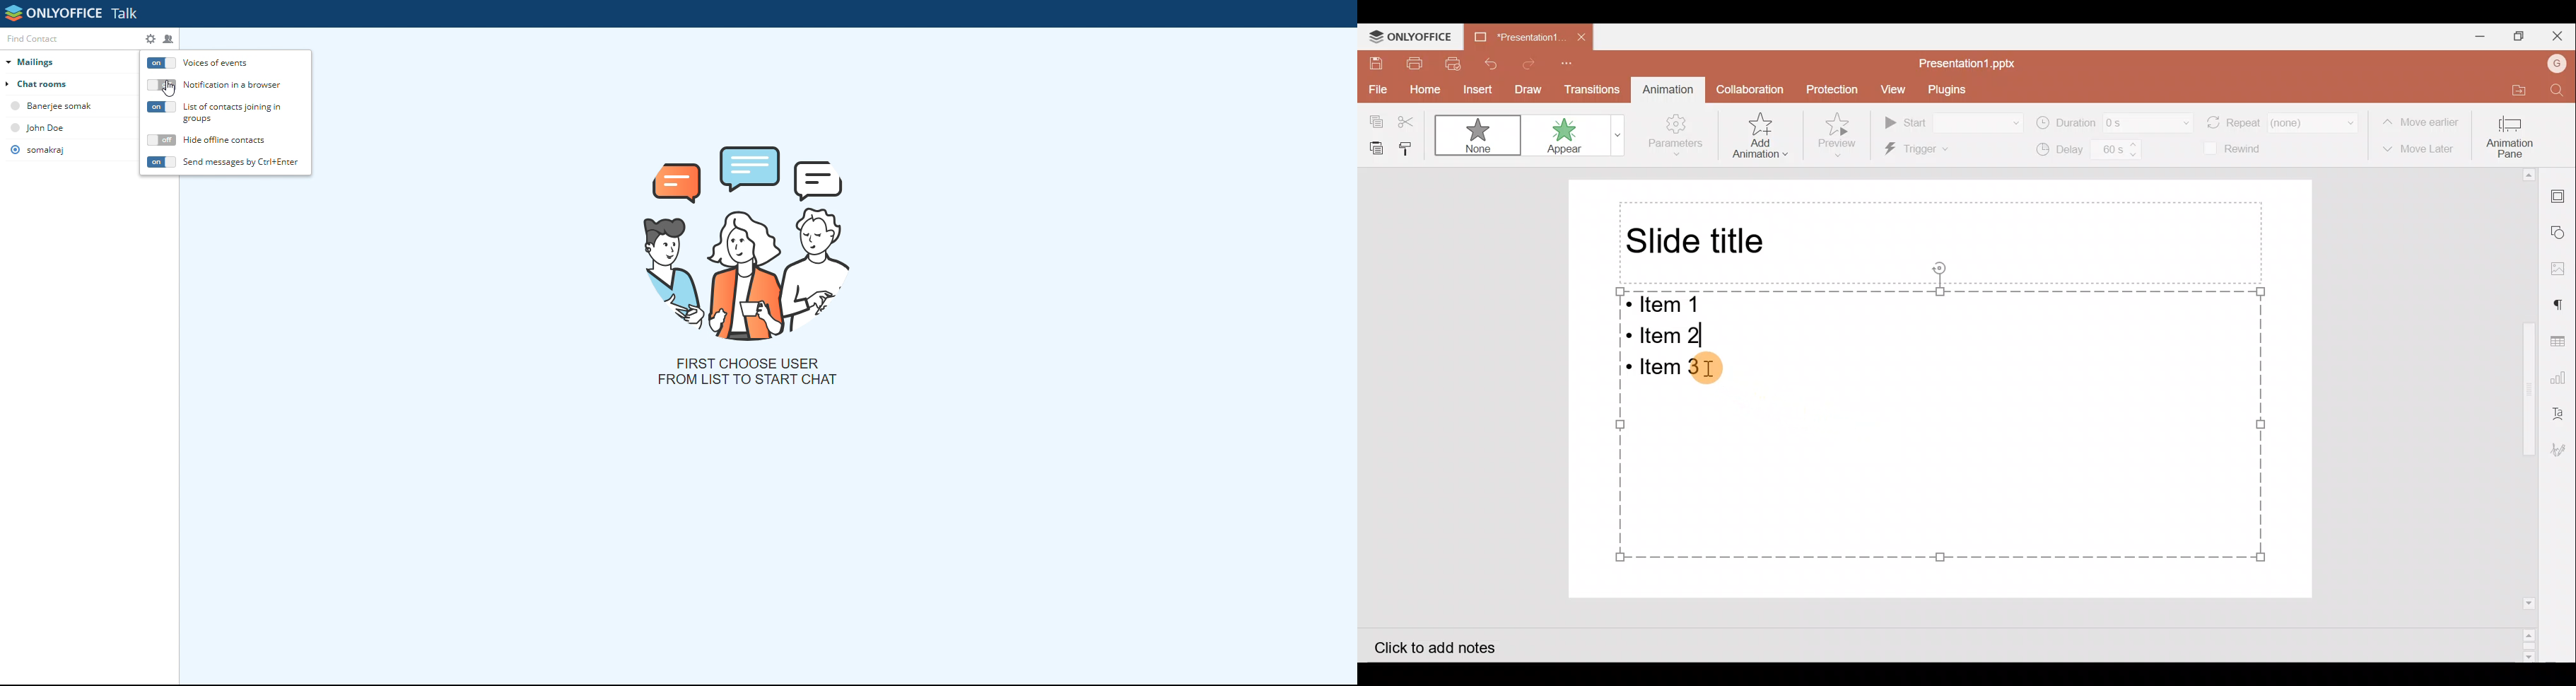  I want to click on Copy, so click(1374, 121).